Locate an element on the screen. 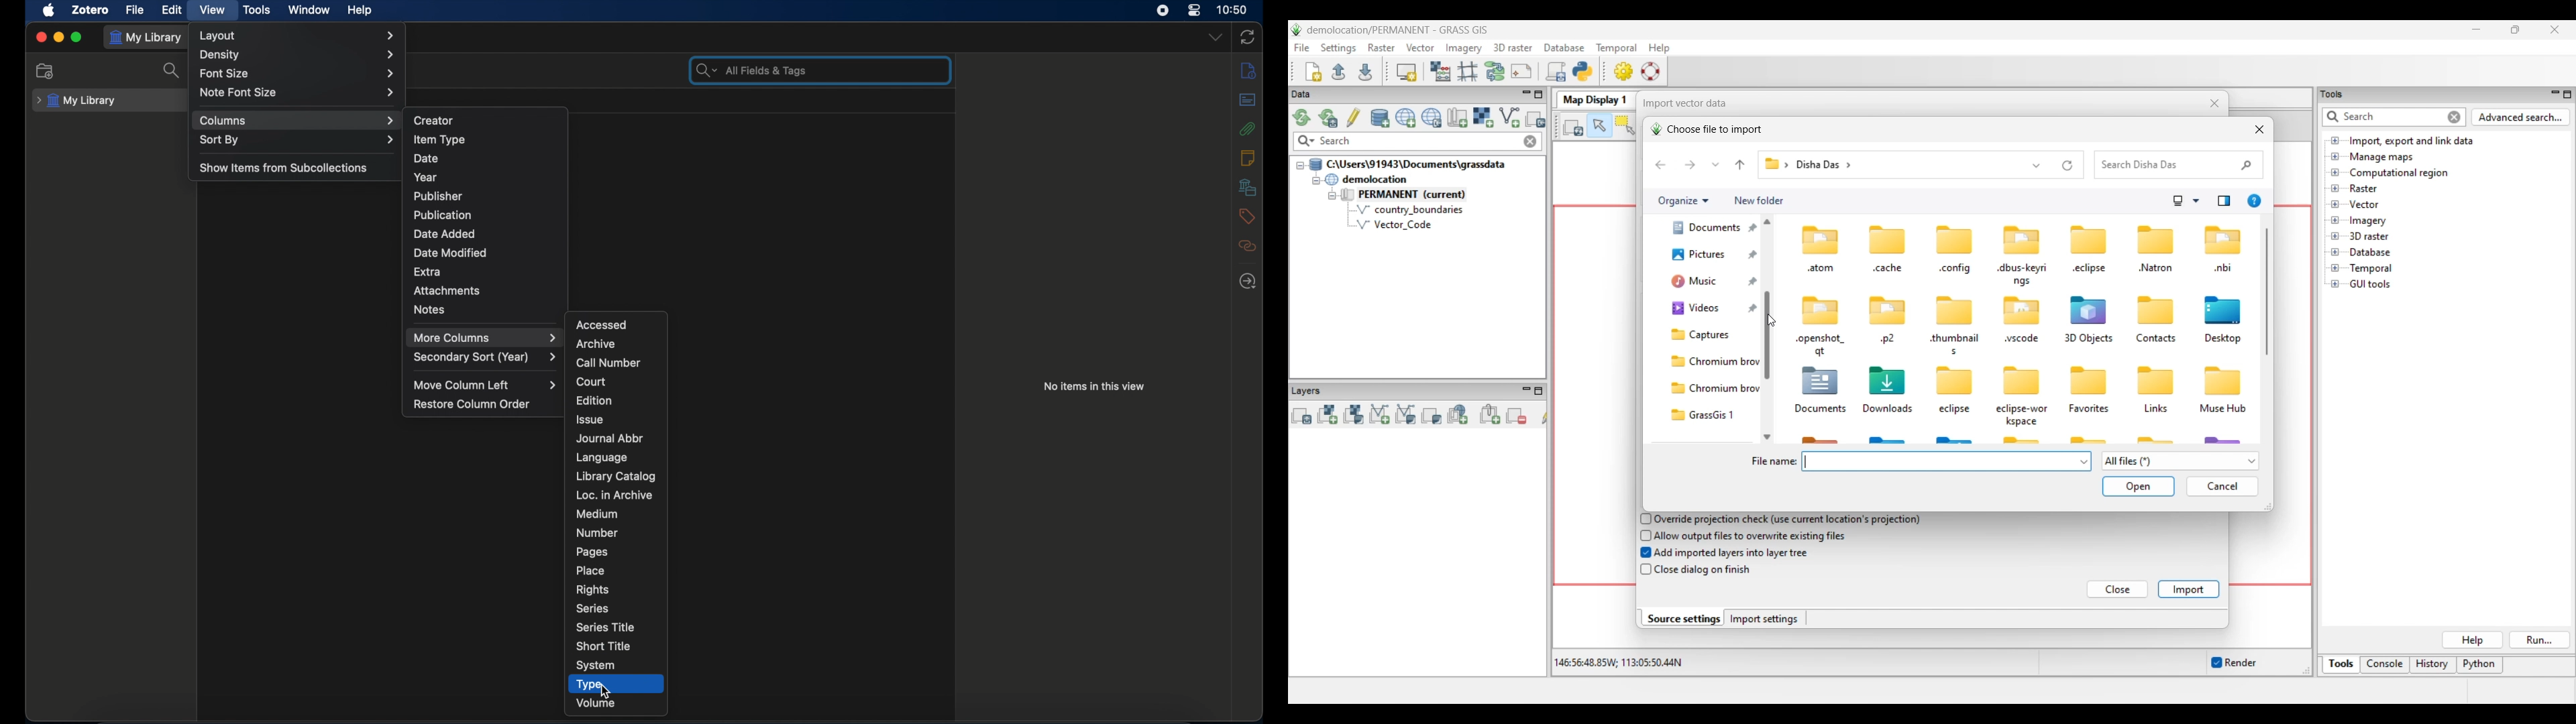 The image size is (2576, 728). attachments is located at coordinates (1248, 129).